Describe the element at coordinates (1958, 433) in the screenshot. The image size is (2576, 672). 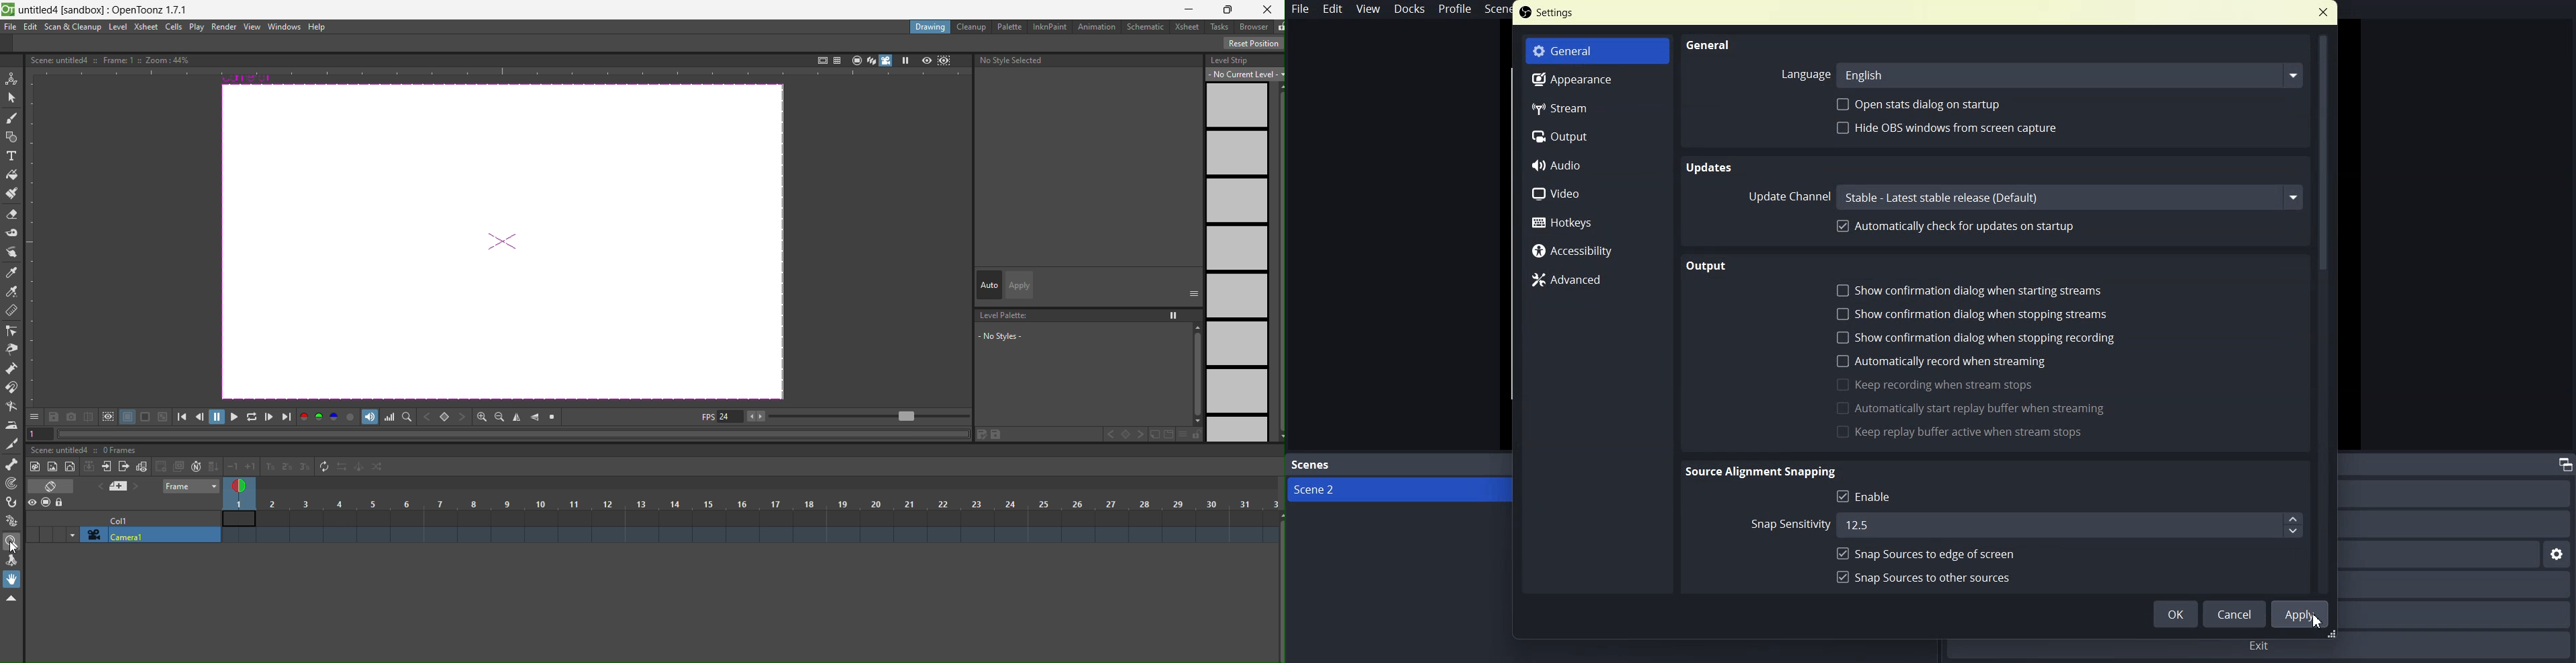
I see `Keep Replay buffer active when stream stops` at that location.